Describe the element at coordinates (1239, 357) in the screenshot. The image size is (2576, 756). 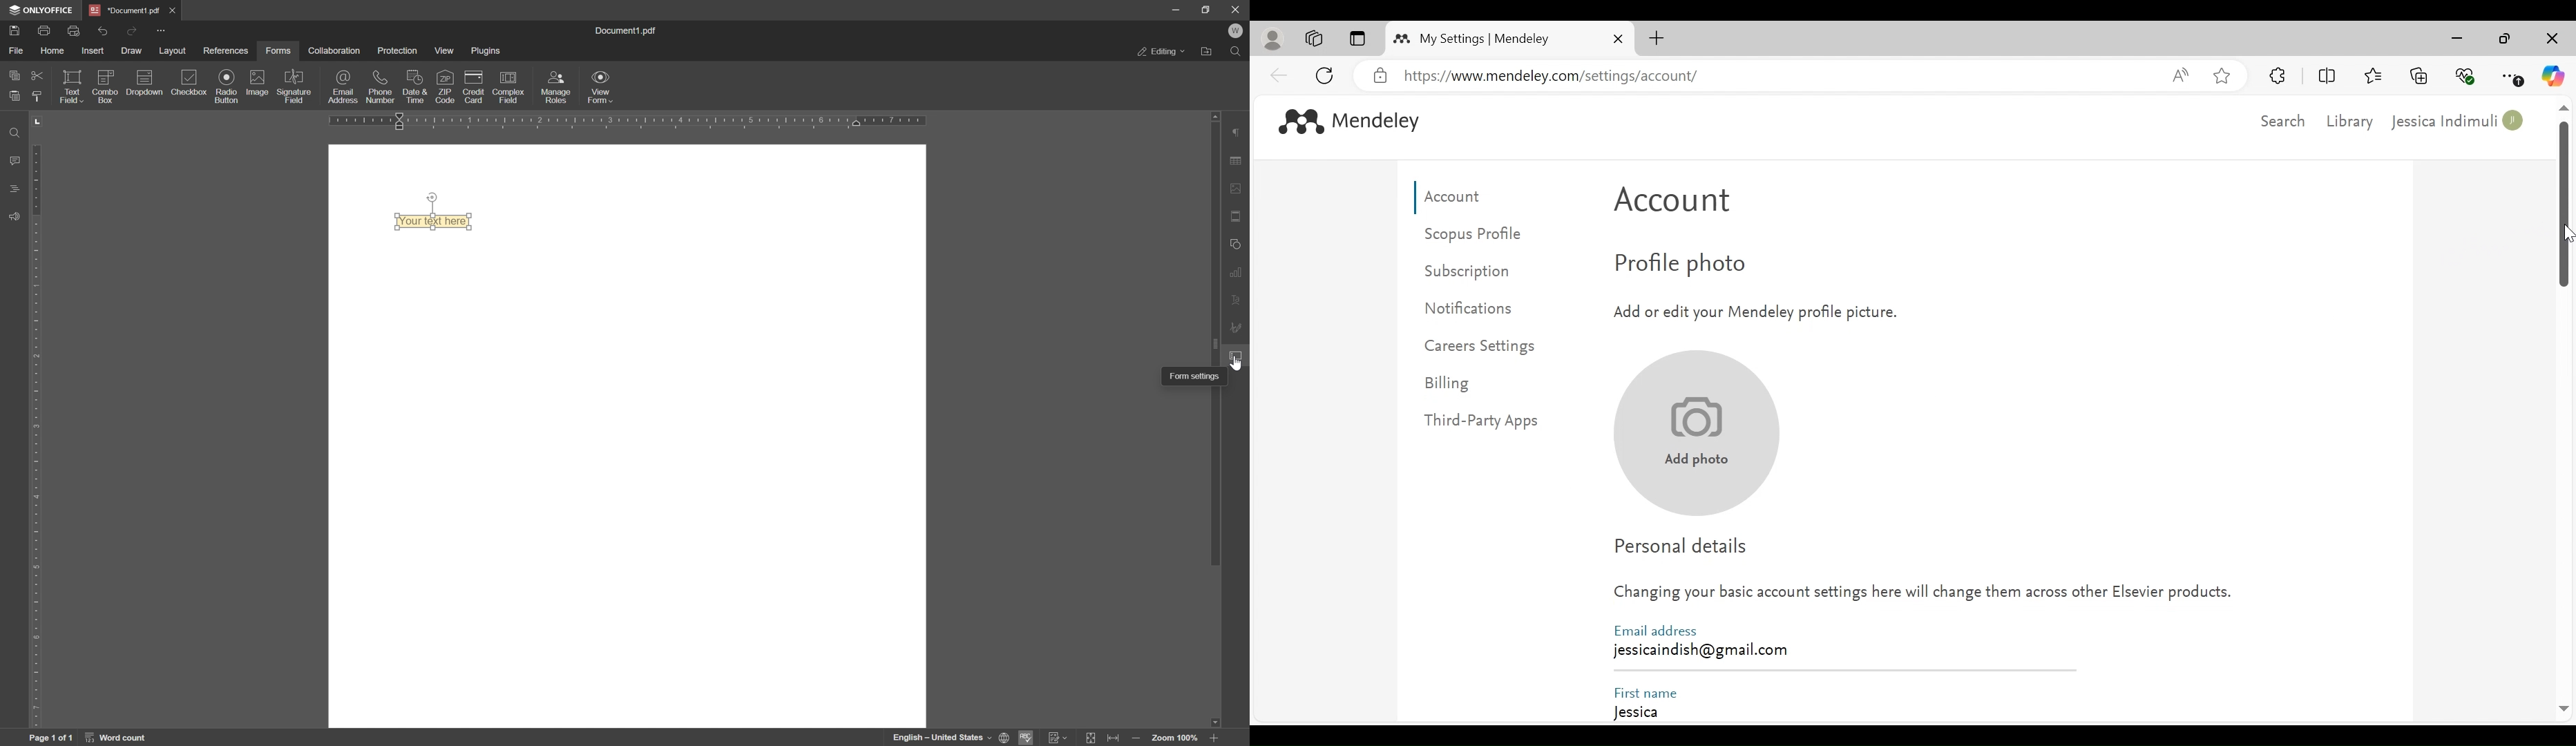
I see `form settings` at that location.